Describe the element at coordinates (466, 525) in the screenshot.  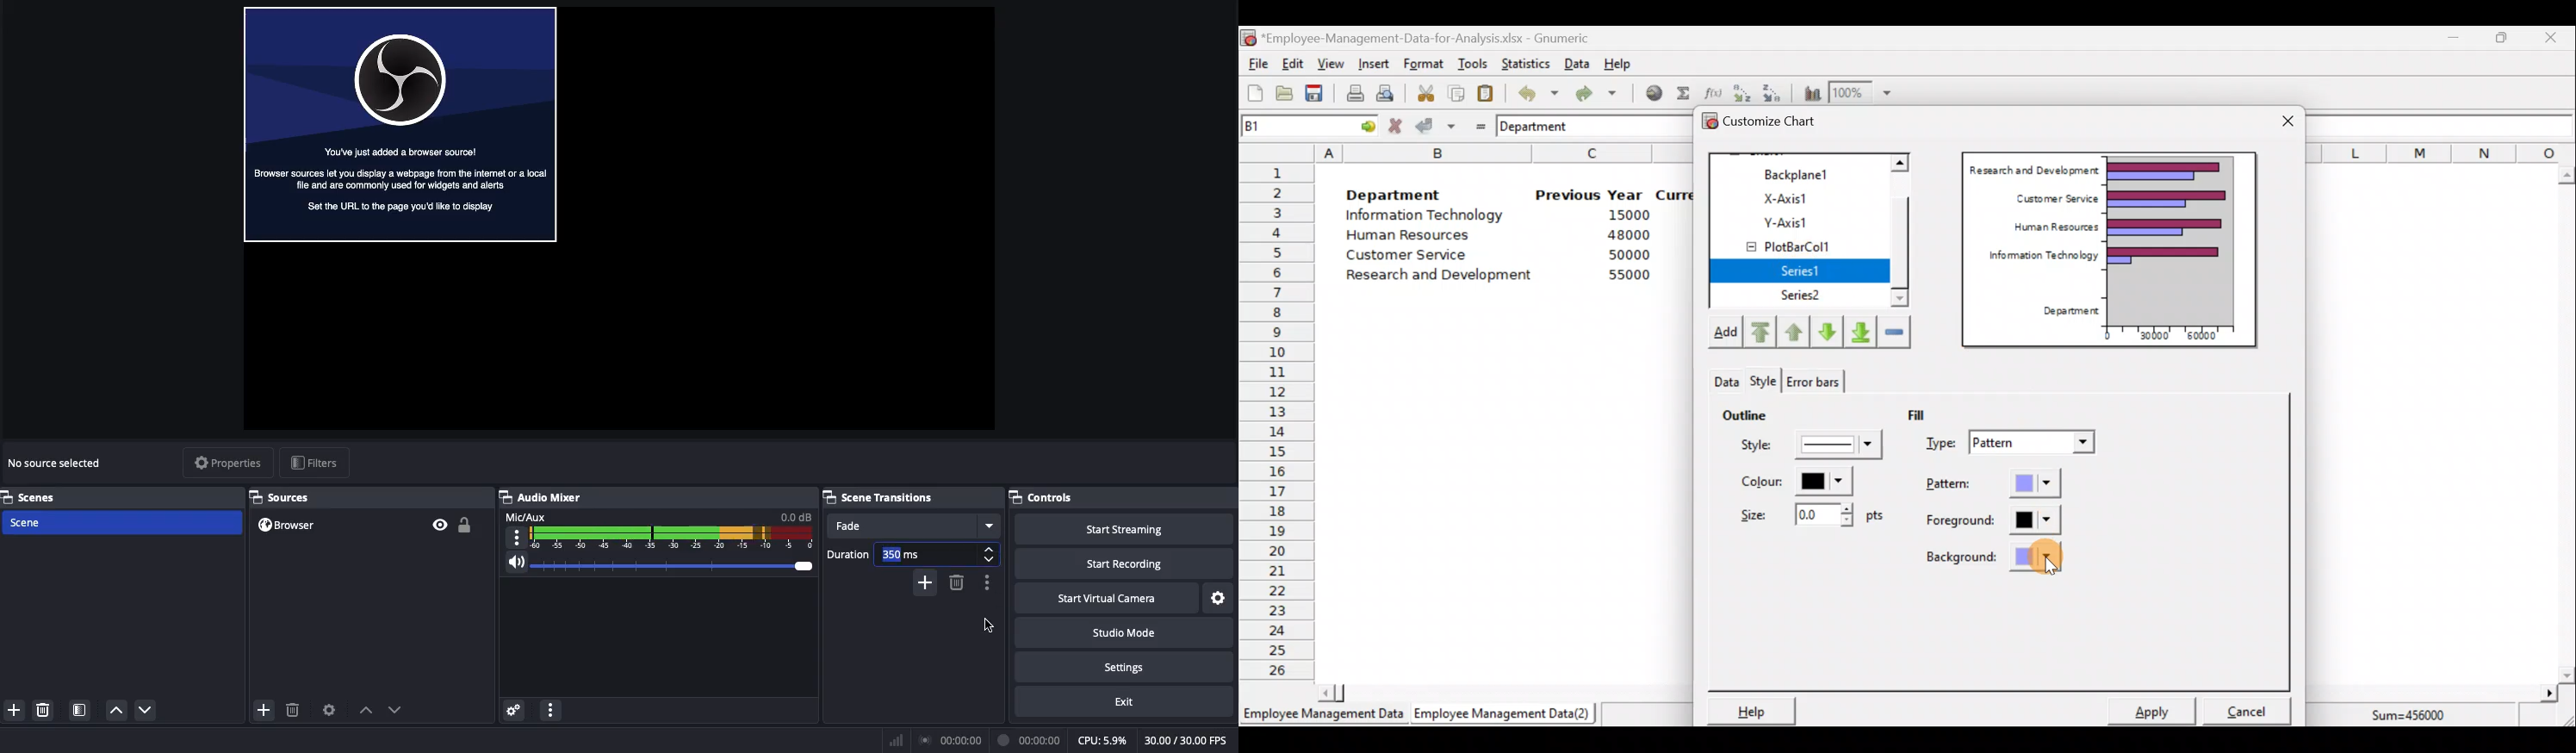
I see `Unlocked` at that location.